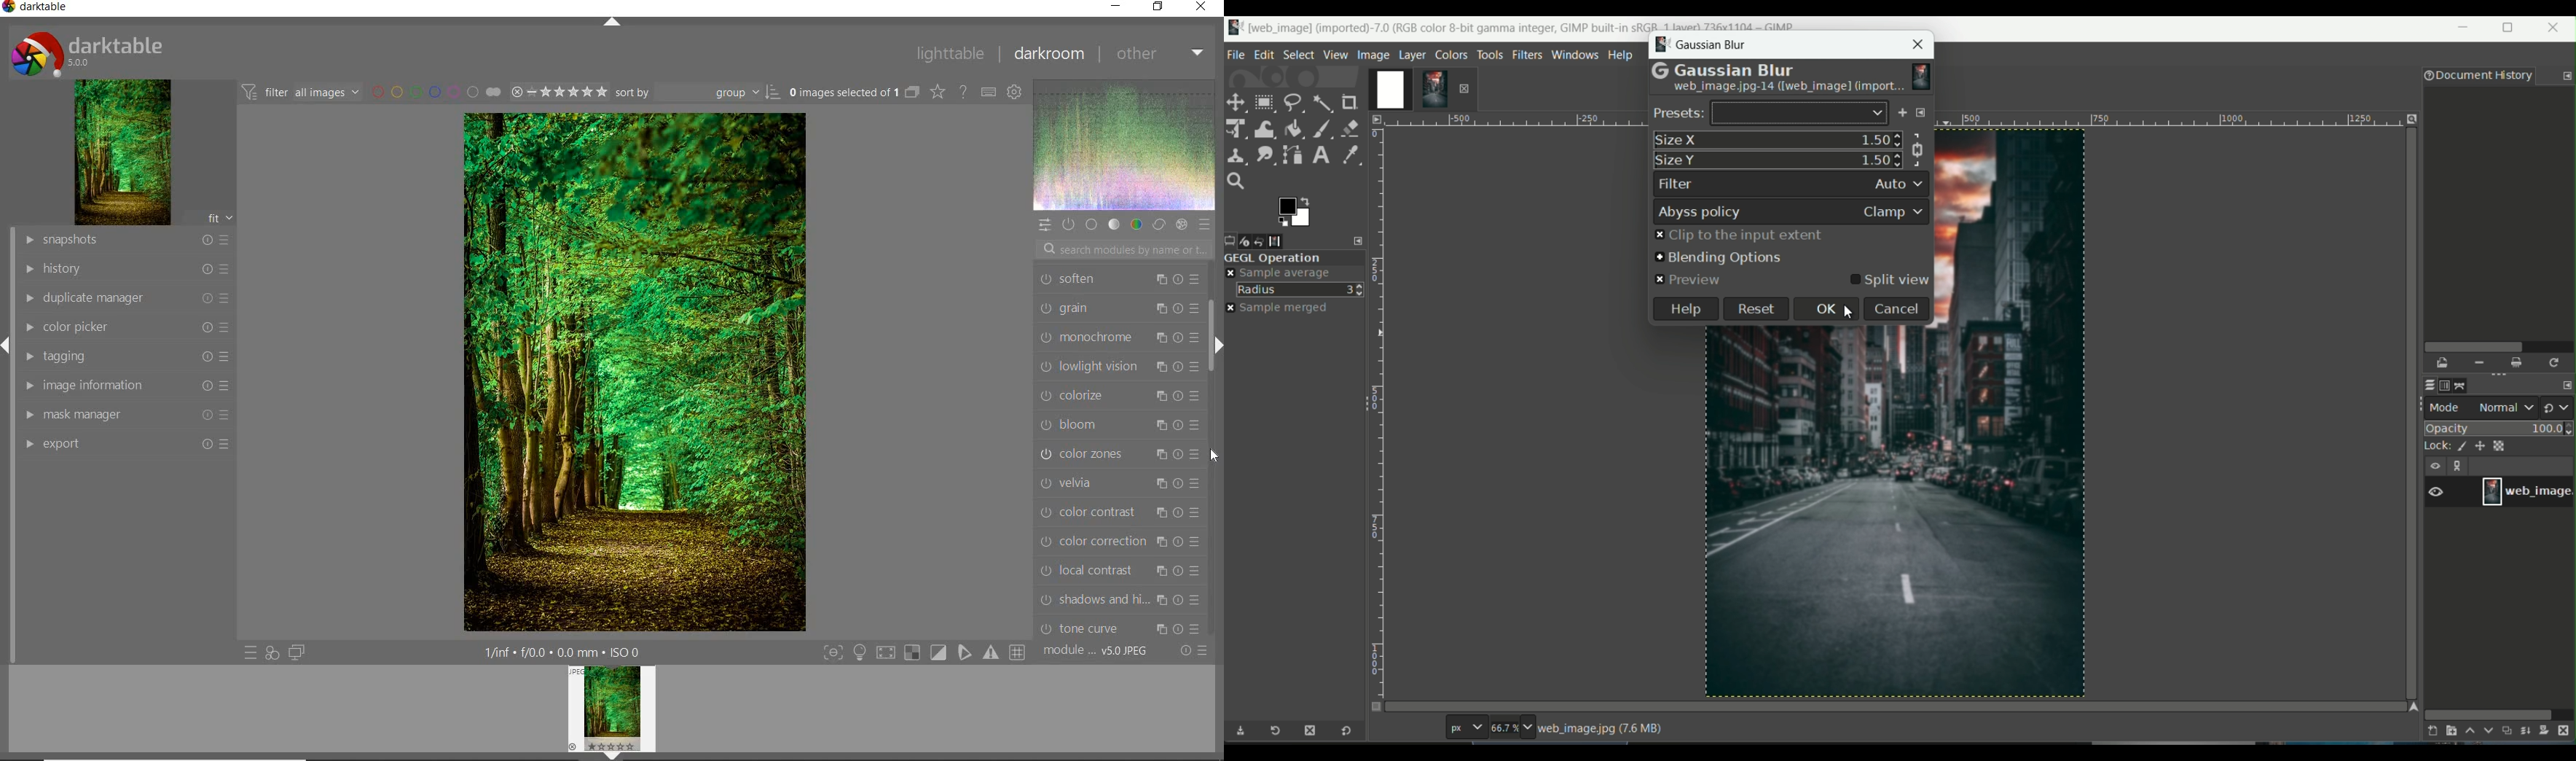 This screenshot has width=2576, height=784. Describe the element at coordinates (1895, 310) in the screenshot. I see `cancel` at that location.